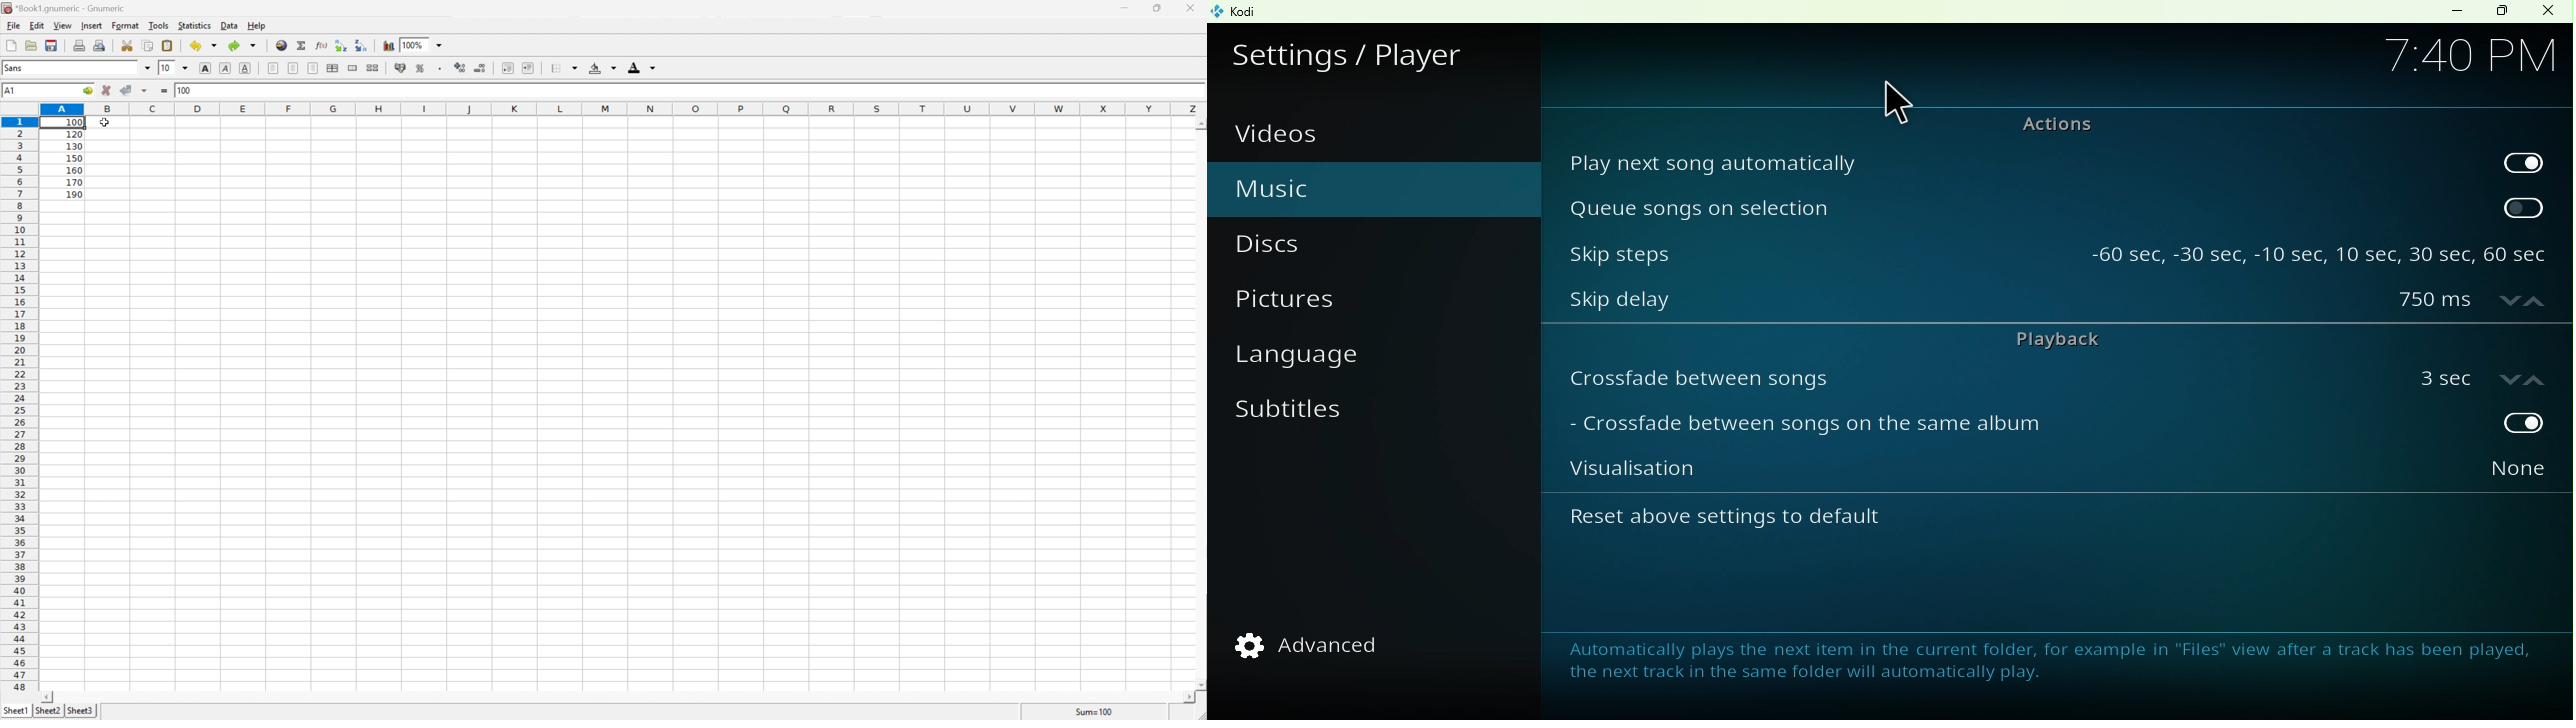 The height and width of the screenshot is (728, 2576). Describe the element at coordinates (54, 45) in the screenshot. I see `Save current workbook` at that location.